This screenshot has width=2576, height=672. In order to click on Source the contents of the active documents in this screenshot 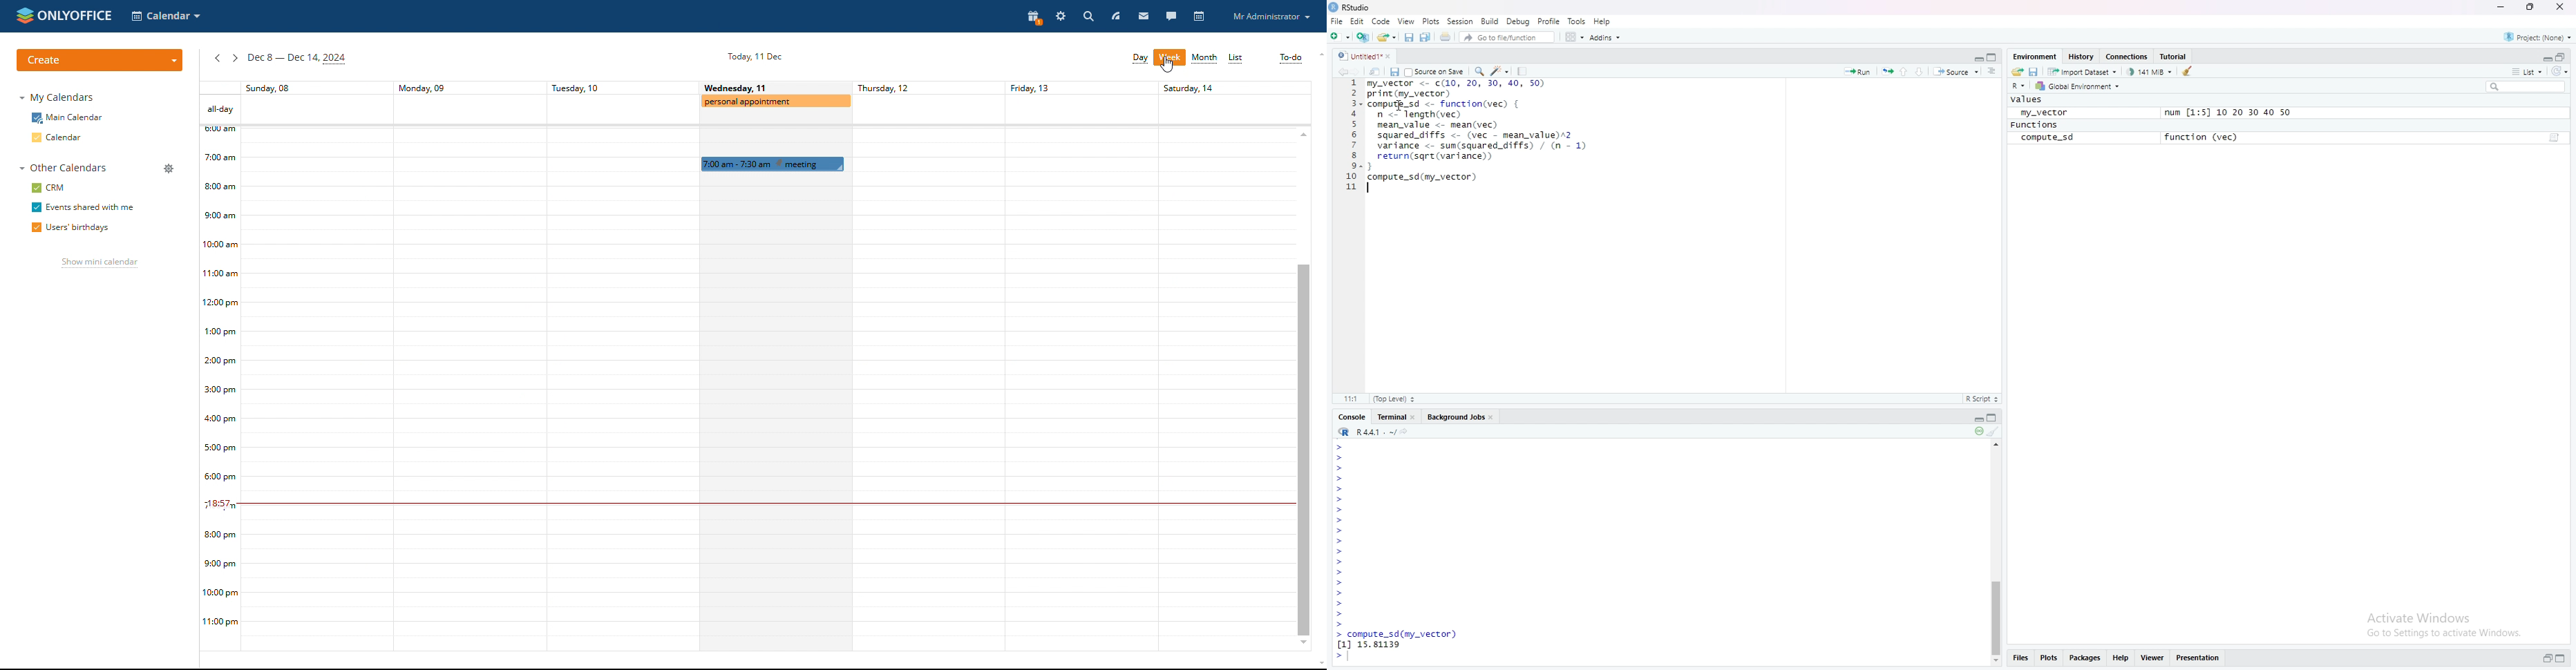, I will do `click(1956, 72)`.